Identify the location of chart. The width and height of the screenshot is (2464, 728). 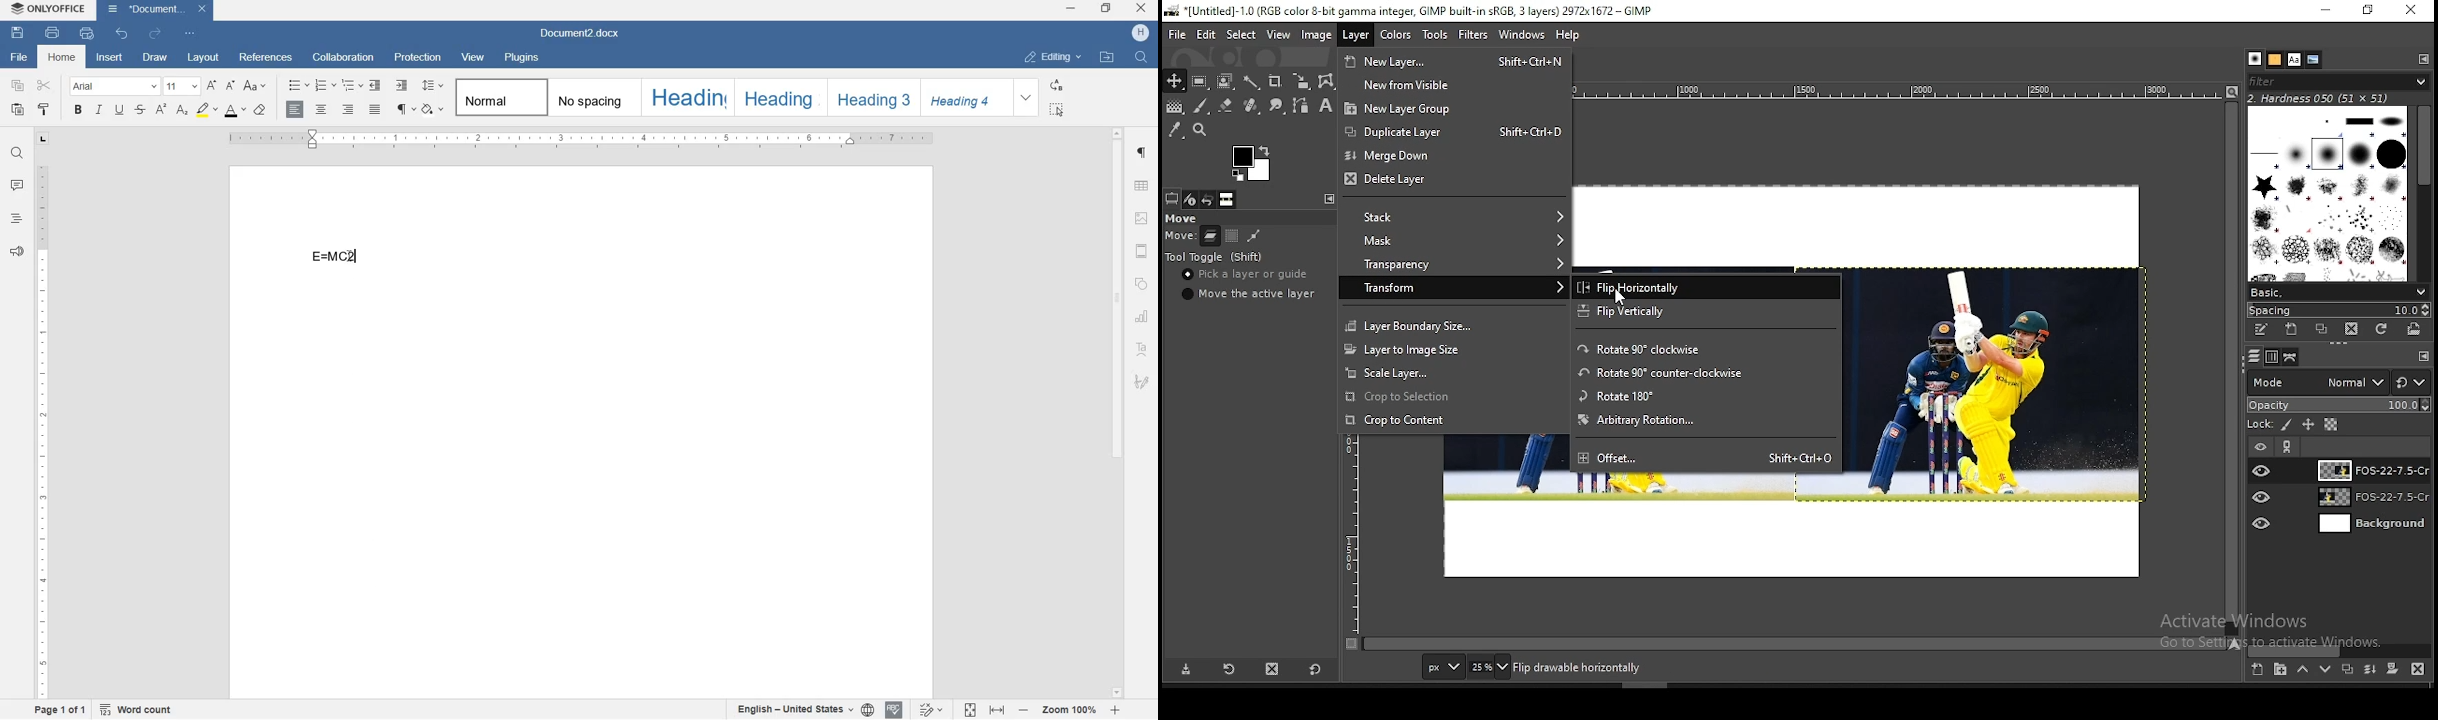
(1145, 319).